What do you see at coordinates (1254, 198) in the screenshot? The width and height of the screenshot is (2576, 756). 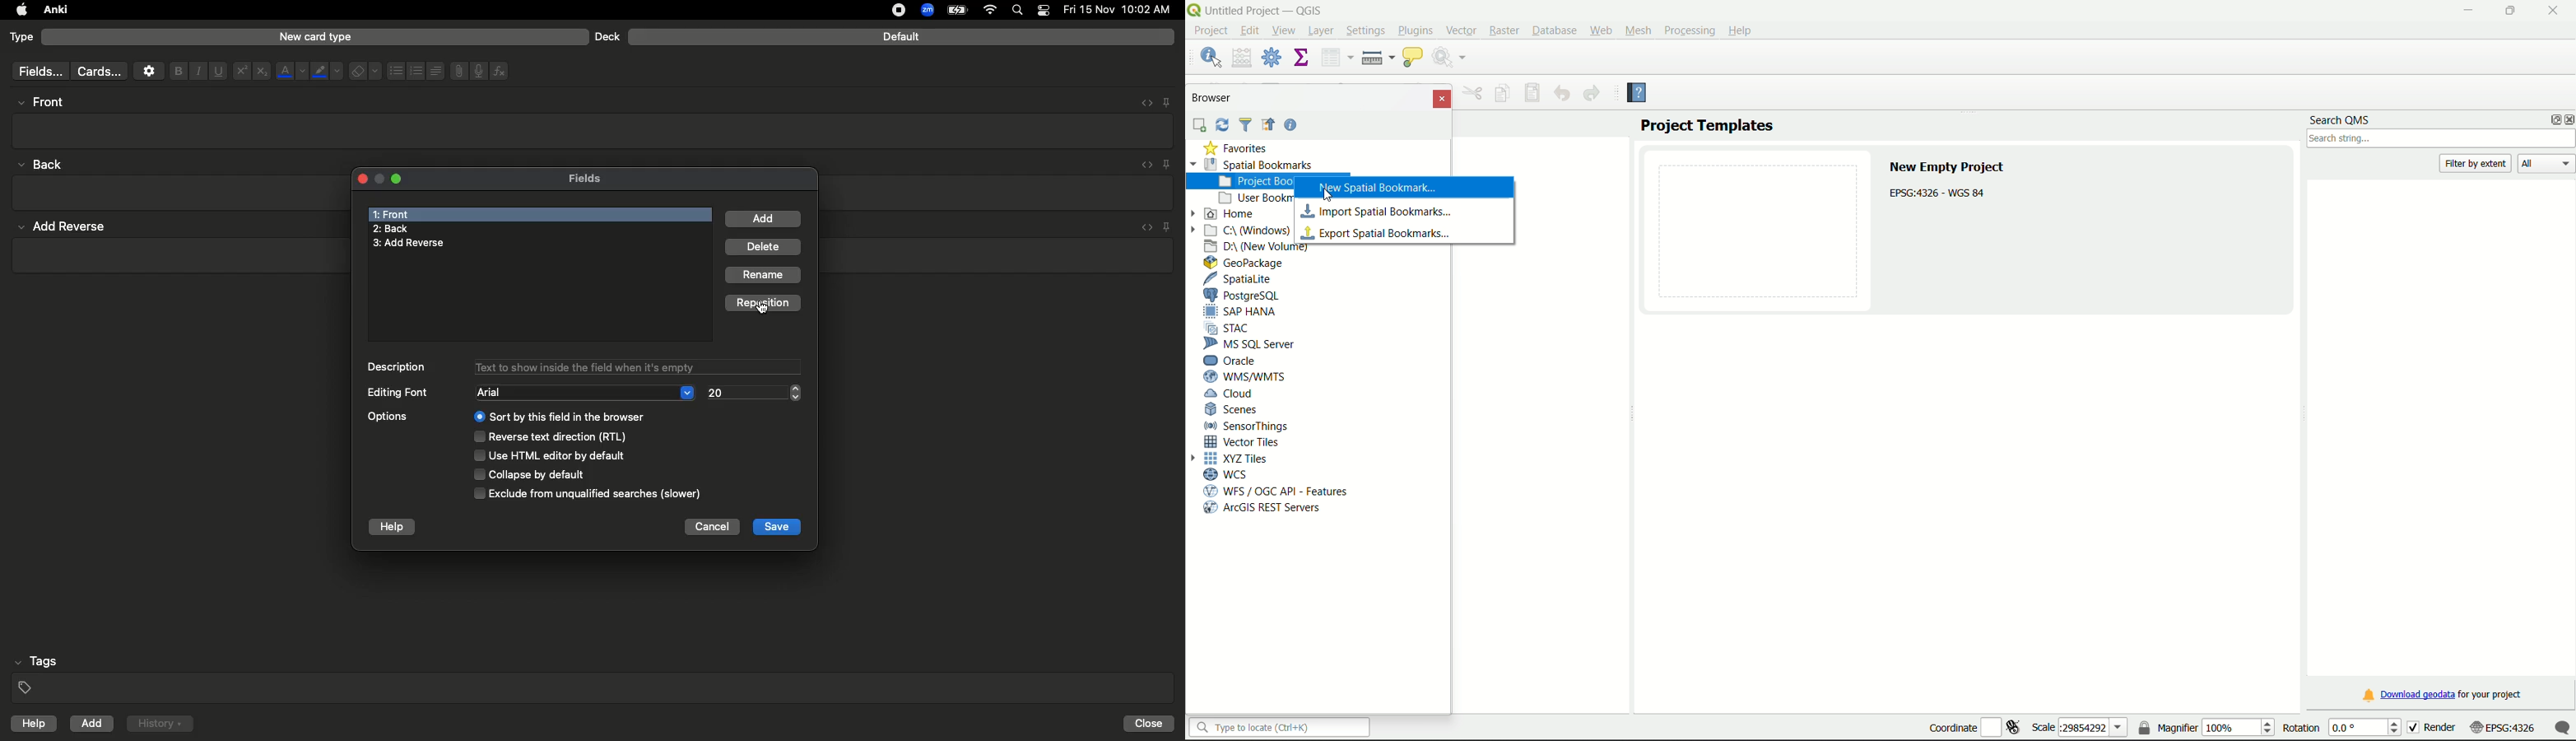 I see `User bookmarks` at bounding box center [1254, 198].